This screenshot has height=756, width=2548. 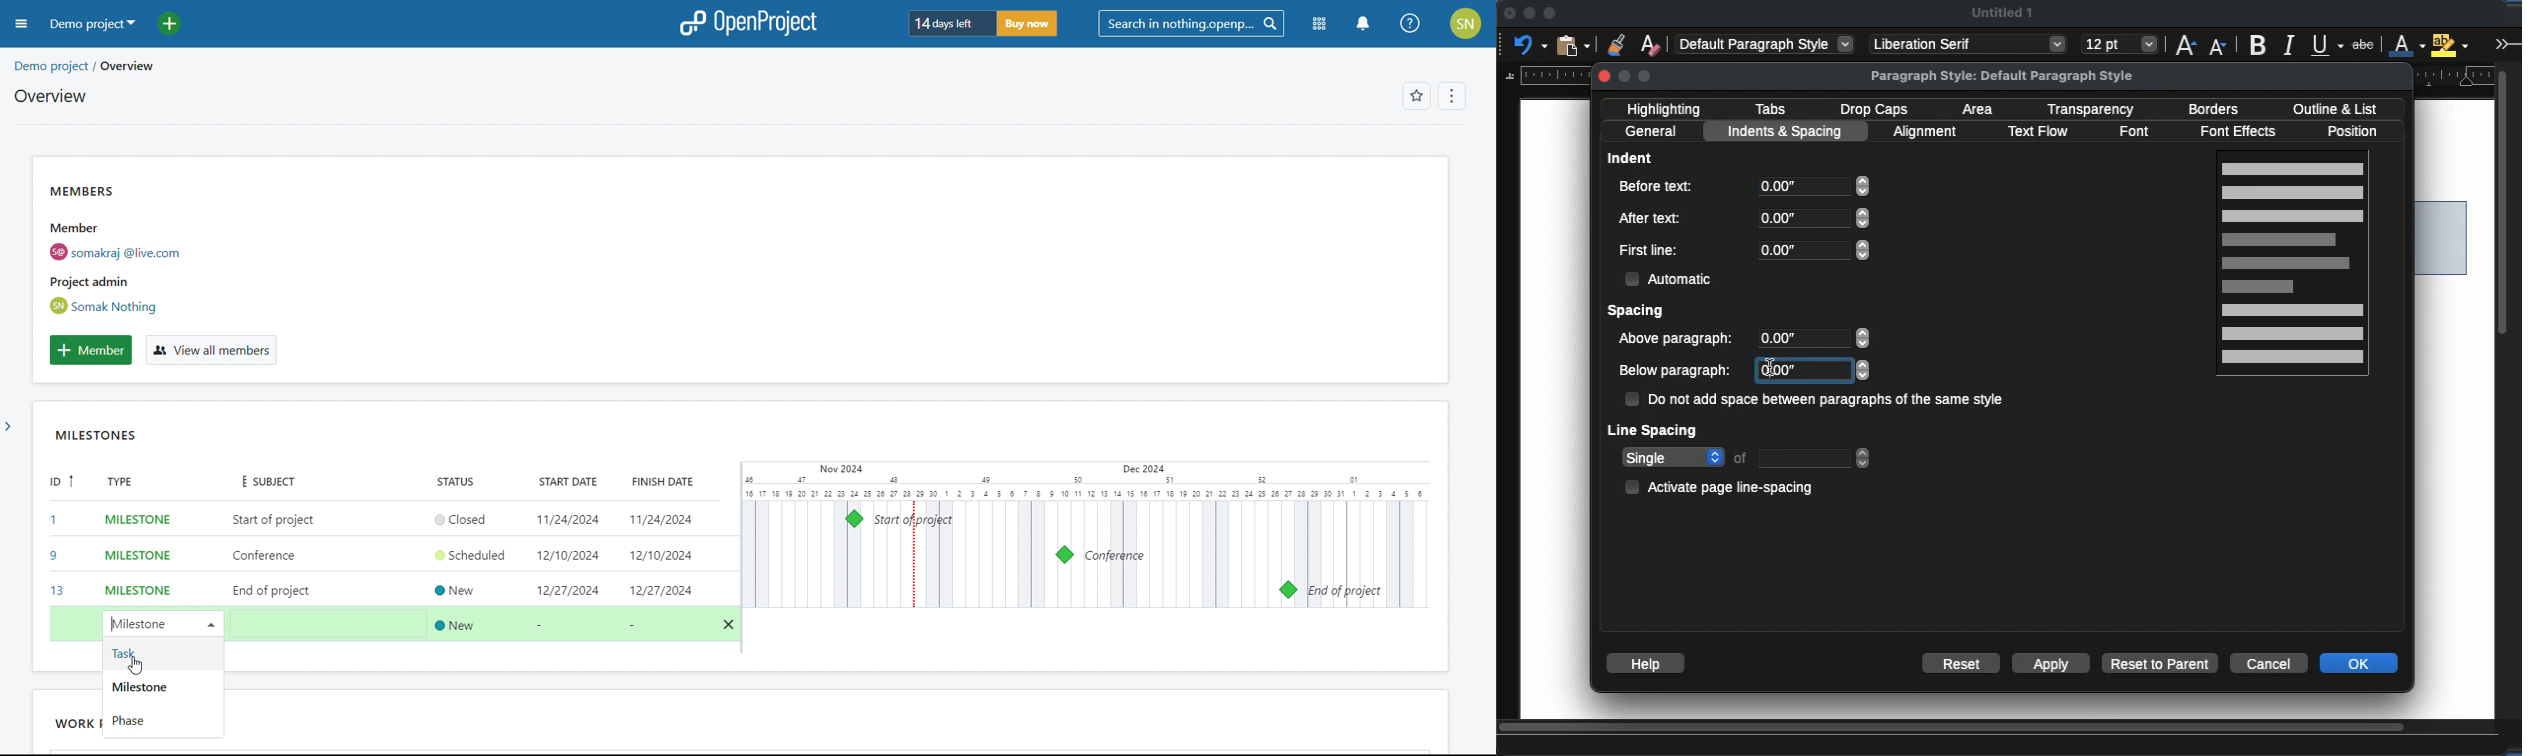 I want to click on resize widget, so click(x=1435, y=662).